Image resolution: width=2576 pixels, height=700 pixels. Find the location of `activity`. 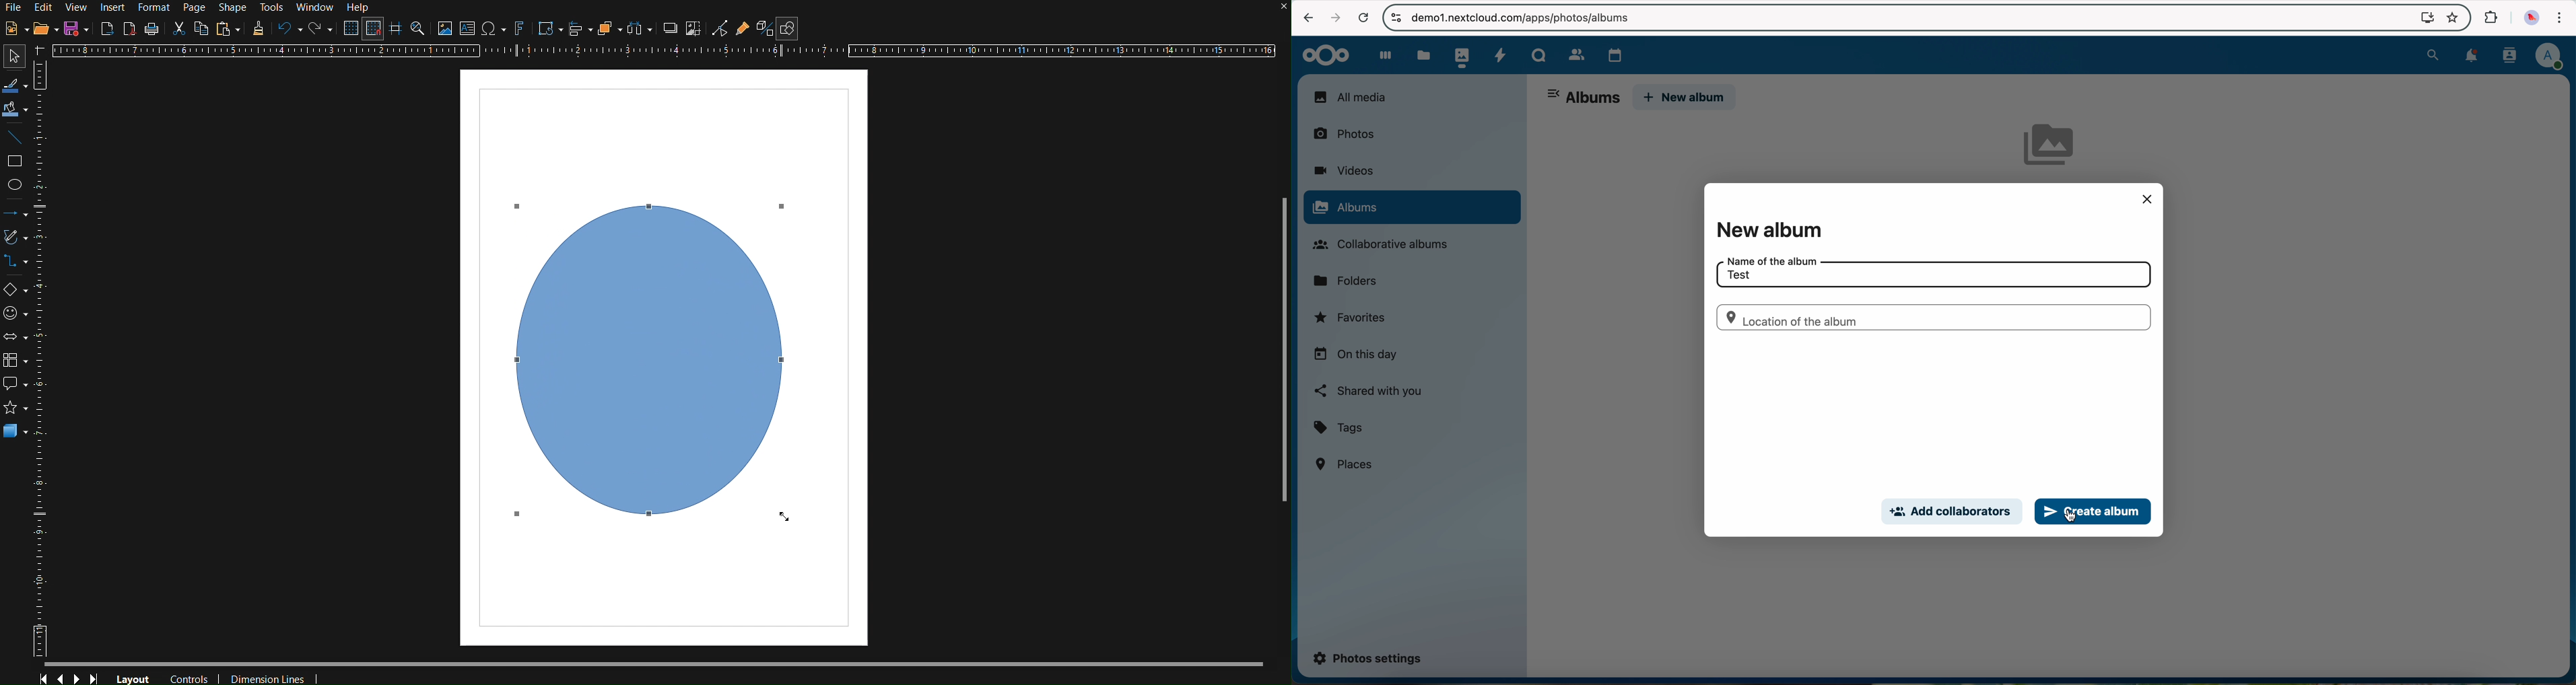

activity is located at coordinates (1500, 54).